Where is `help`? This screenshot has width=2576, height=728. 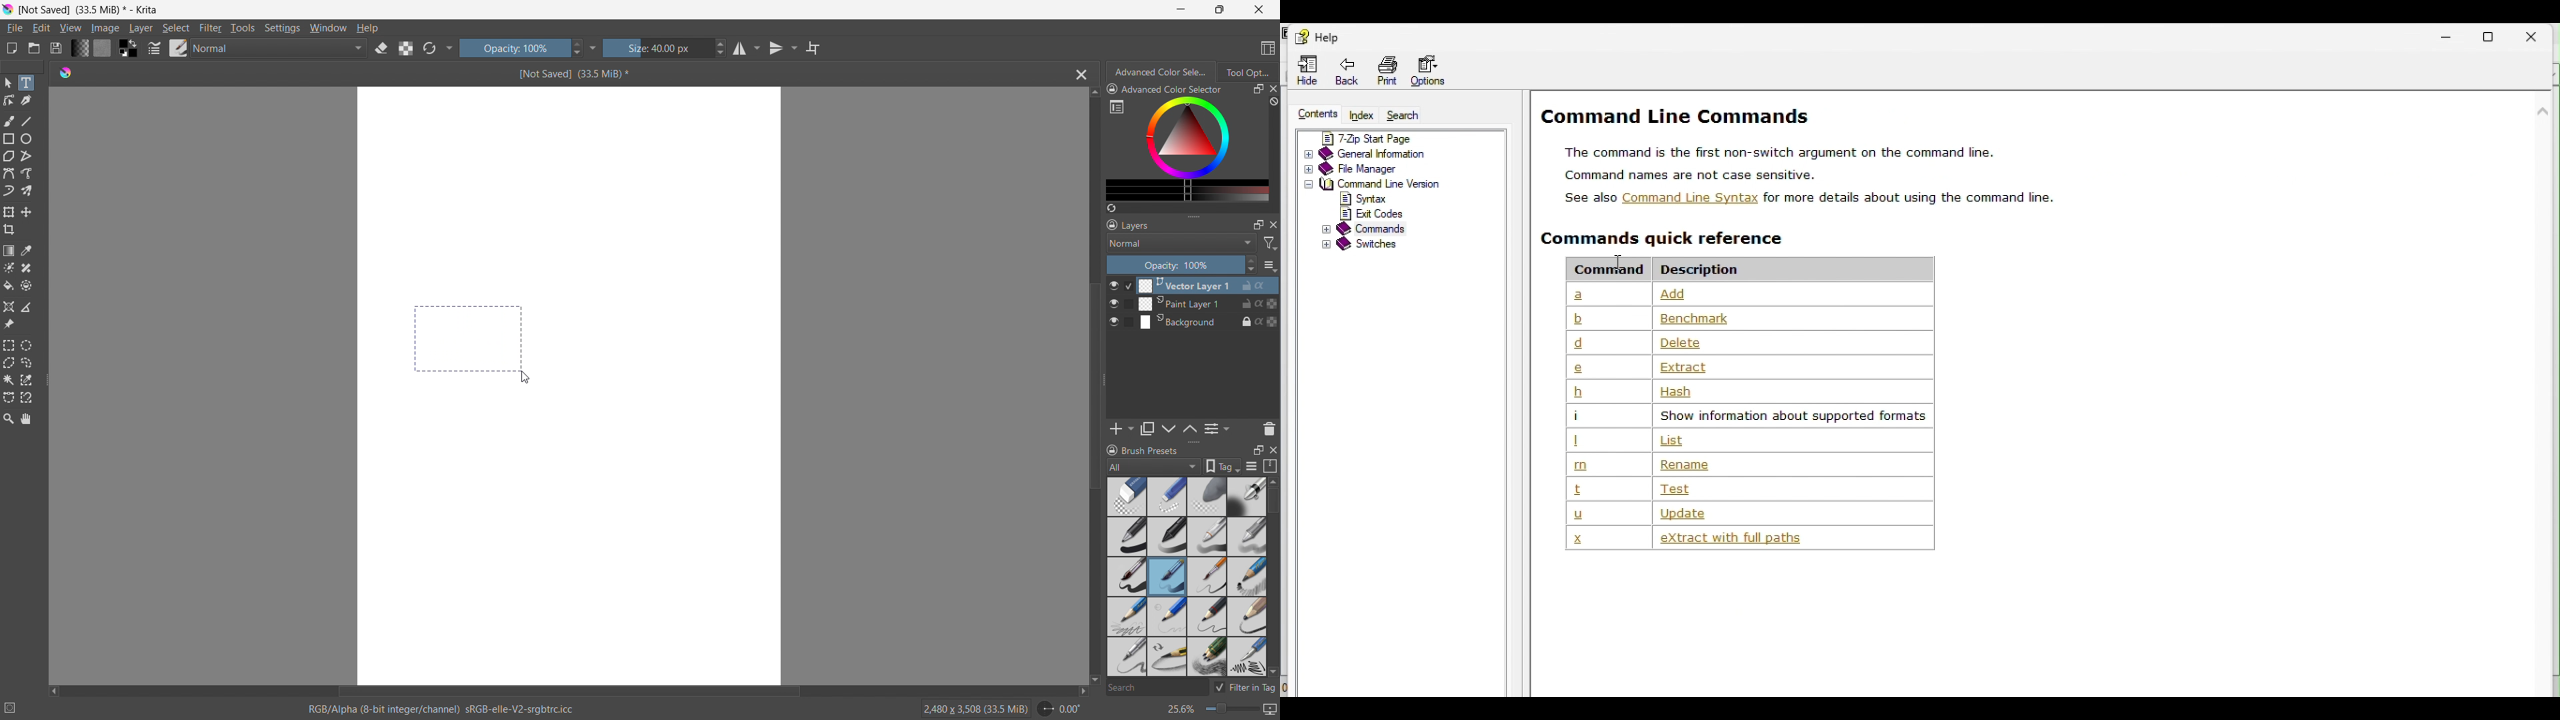
help is located at coordinates (367, 27).